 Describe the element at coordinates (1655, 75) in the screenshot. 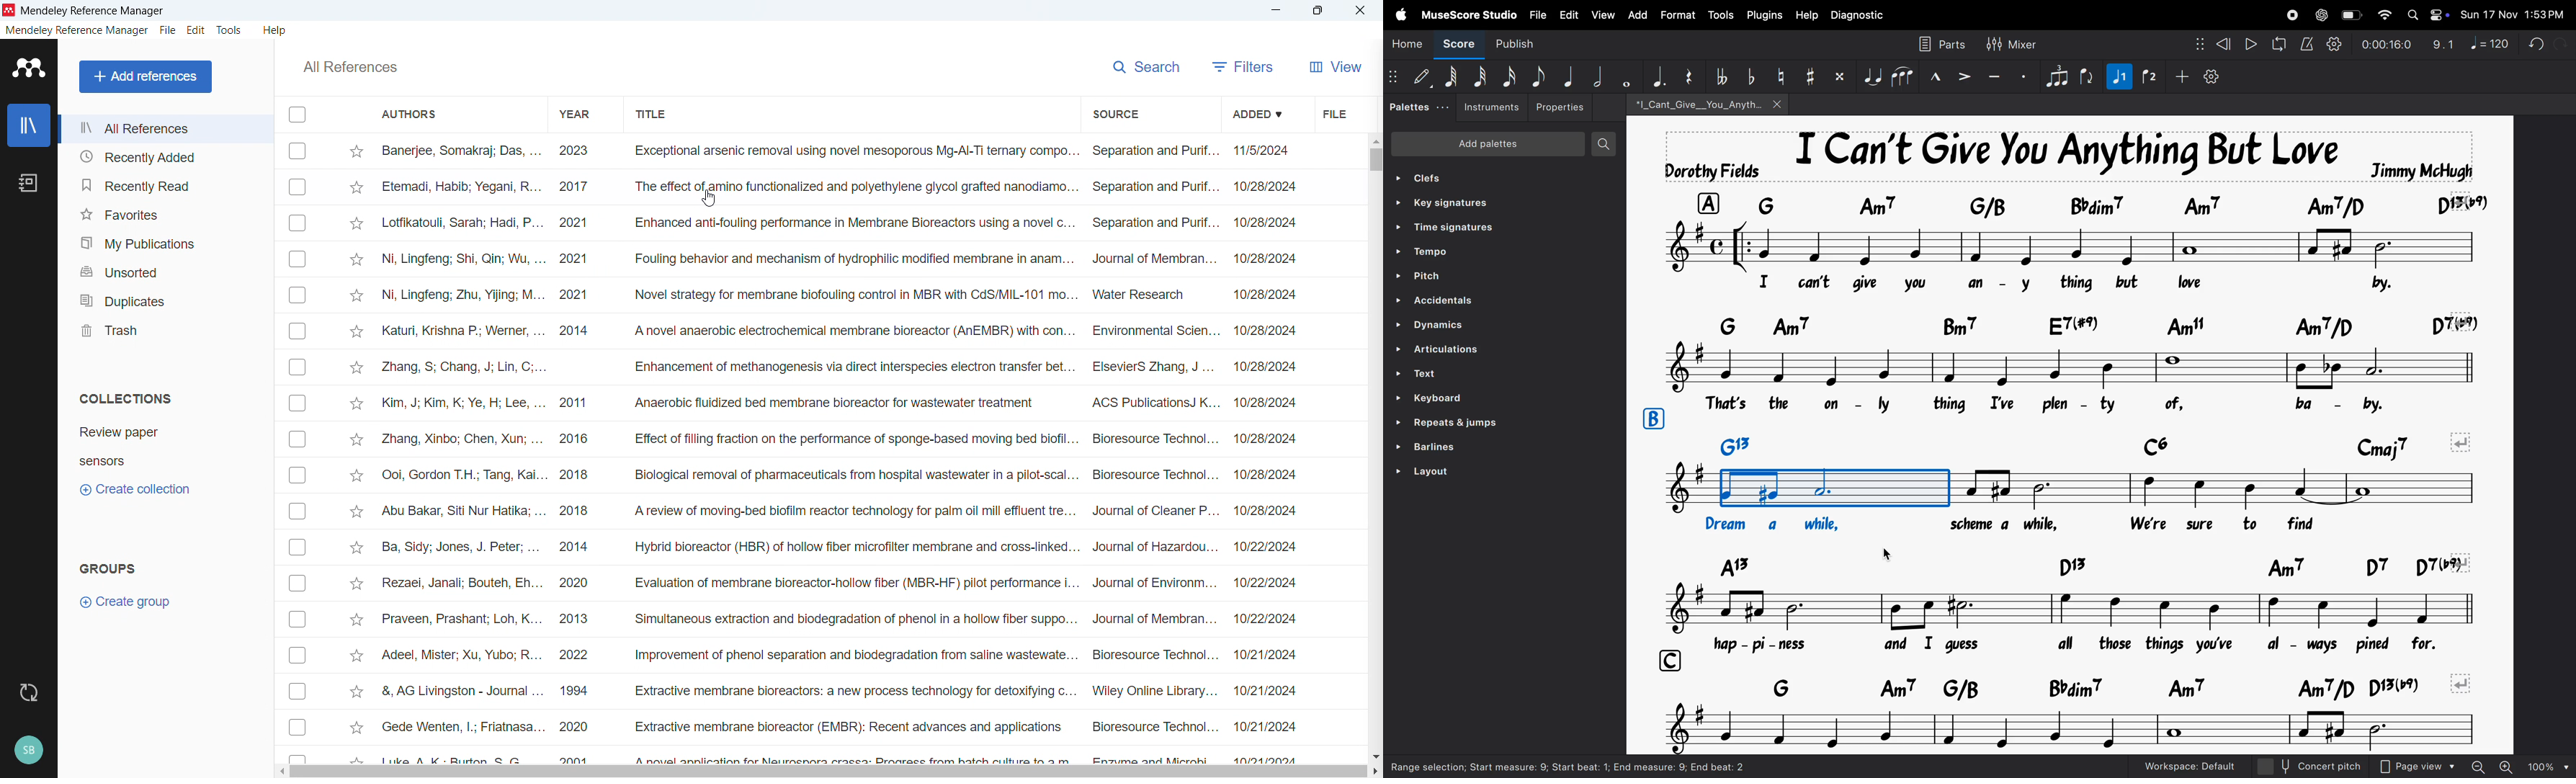

I see ` aggumentation dot` at that location.